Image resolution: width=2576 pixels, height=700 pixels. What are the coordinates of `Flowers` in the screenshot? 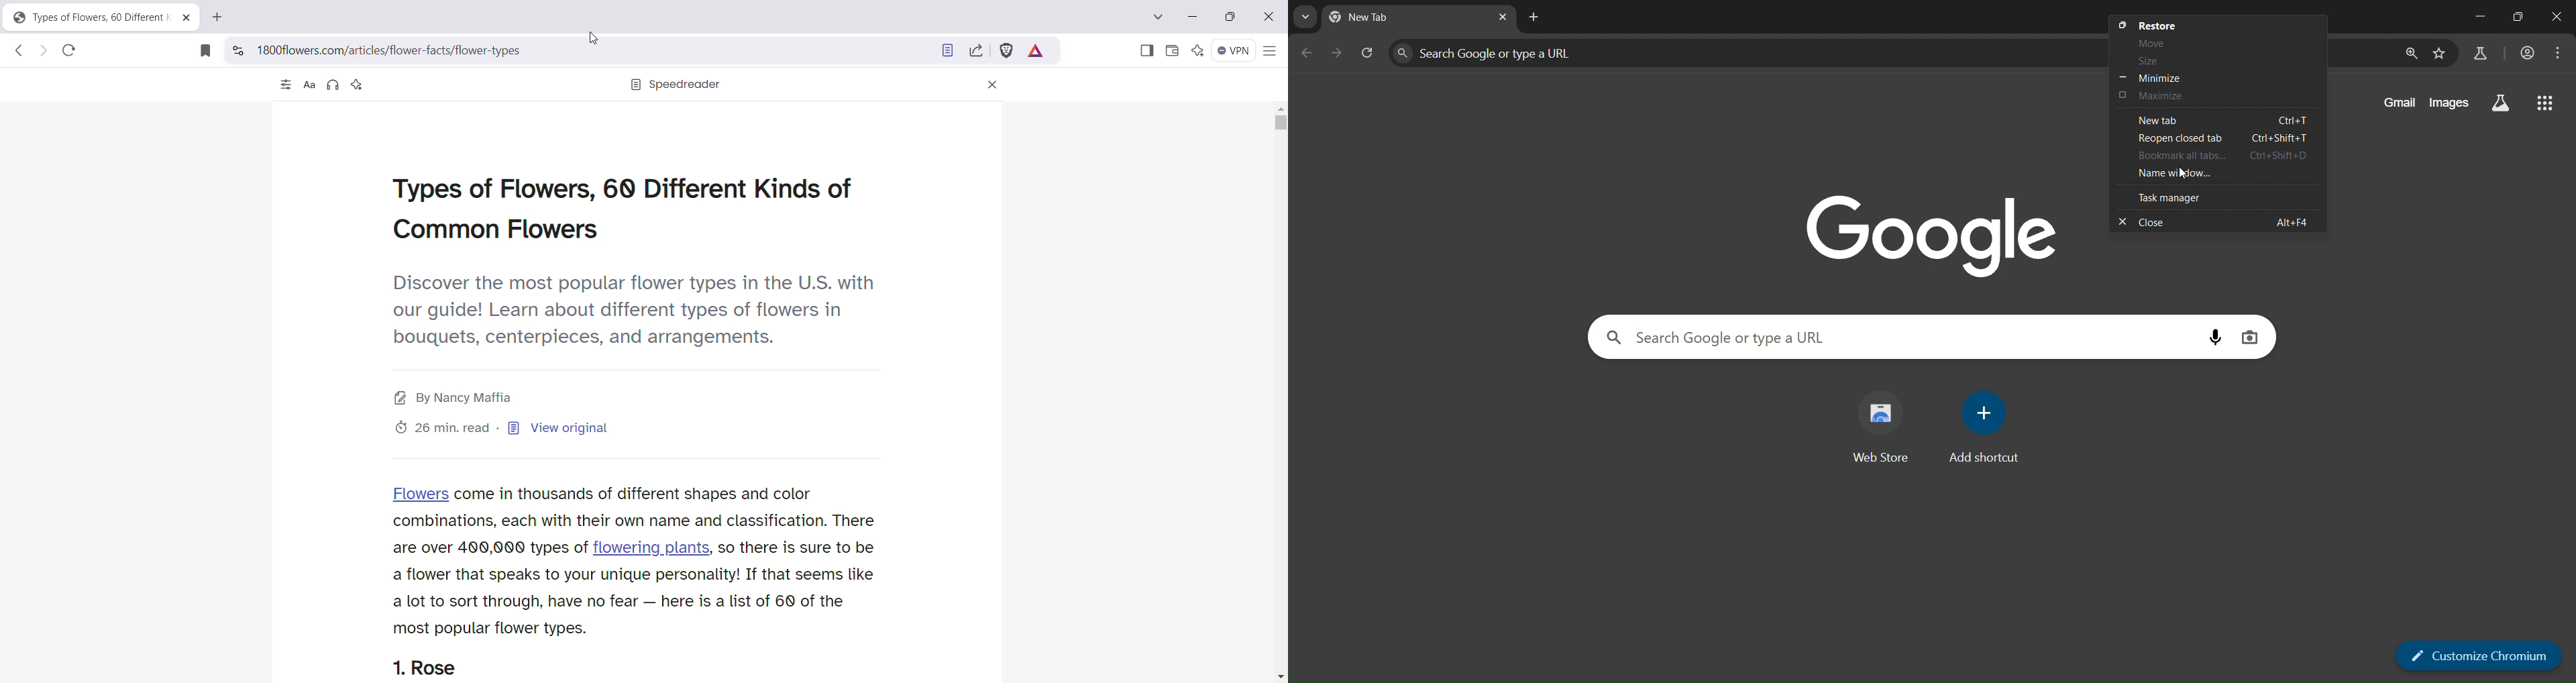 It's located at (421, 493).